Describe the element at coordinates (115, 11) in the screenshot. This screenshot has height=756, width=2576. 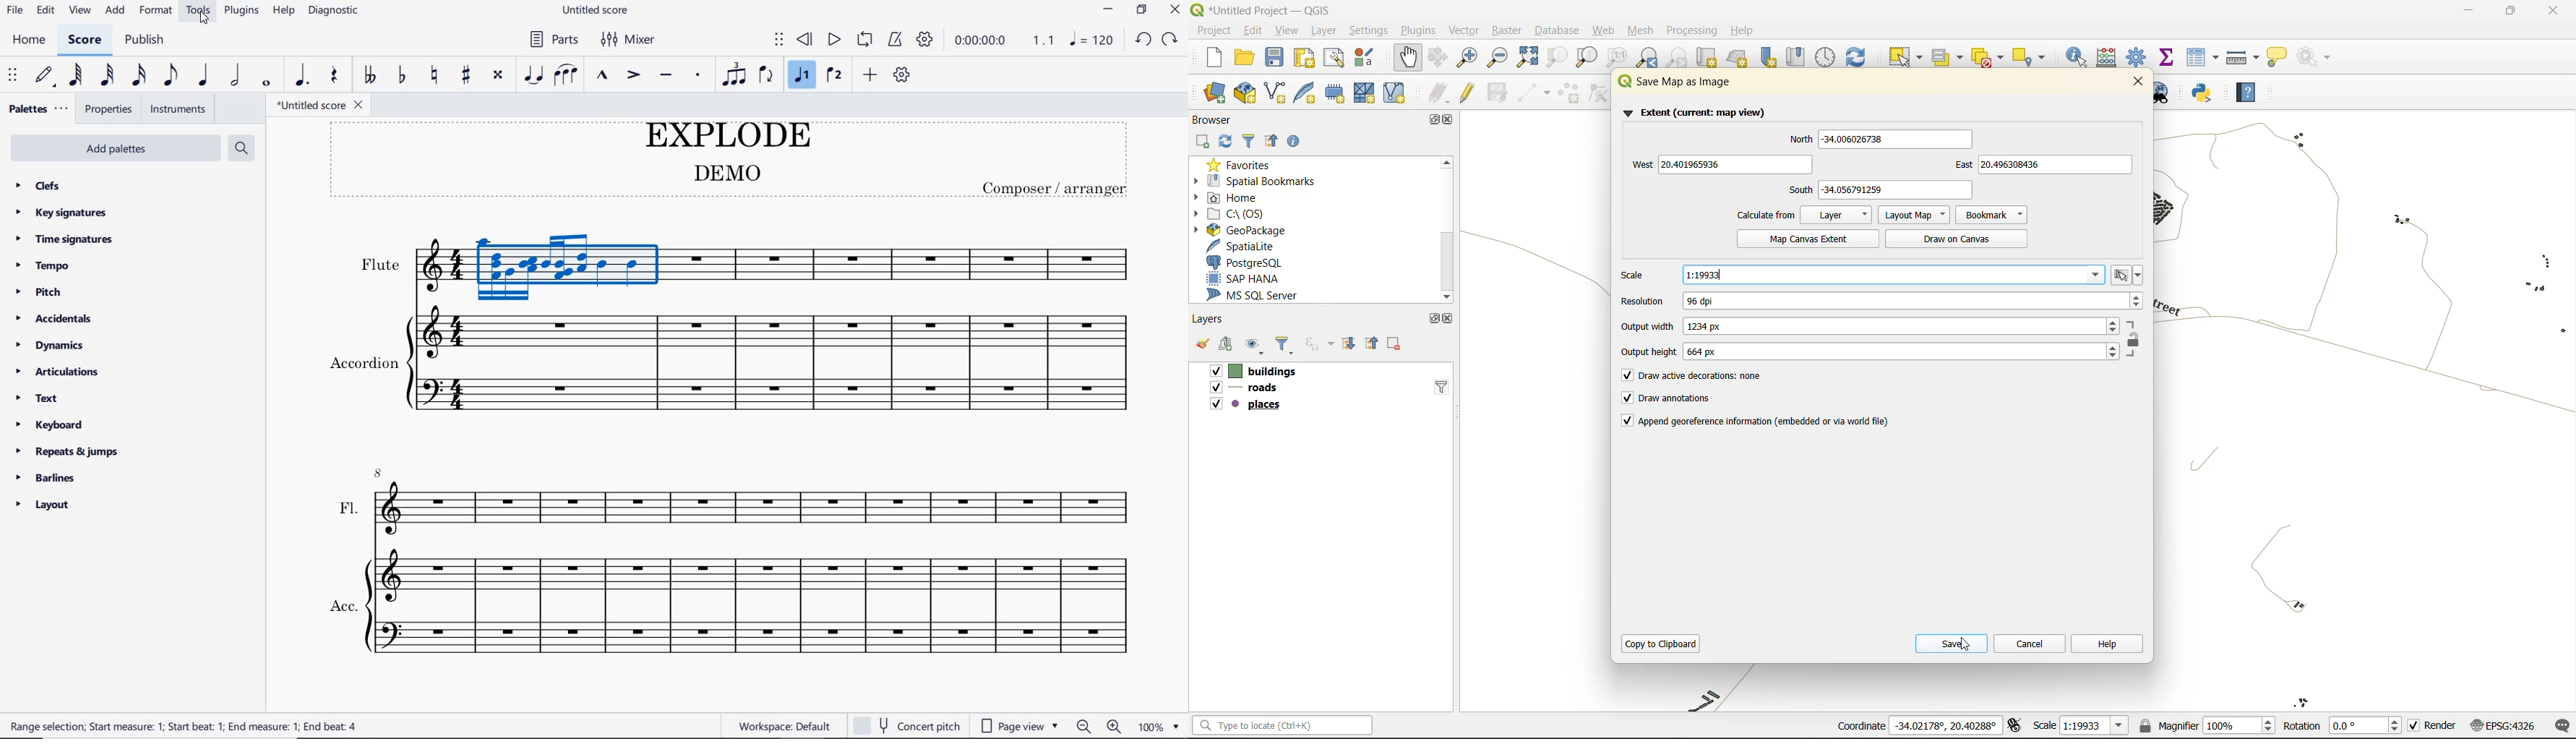
I see `add` at that location.